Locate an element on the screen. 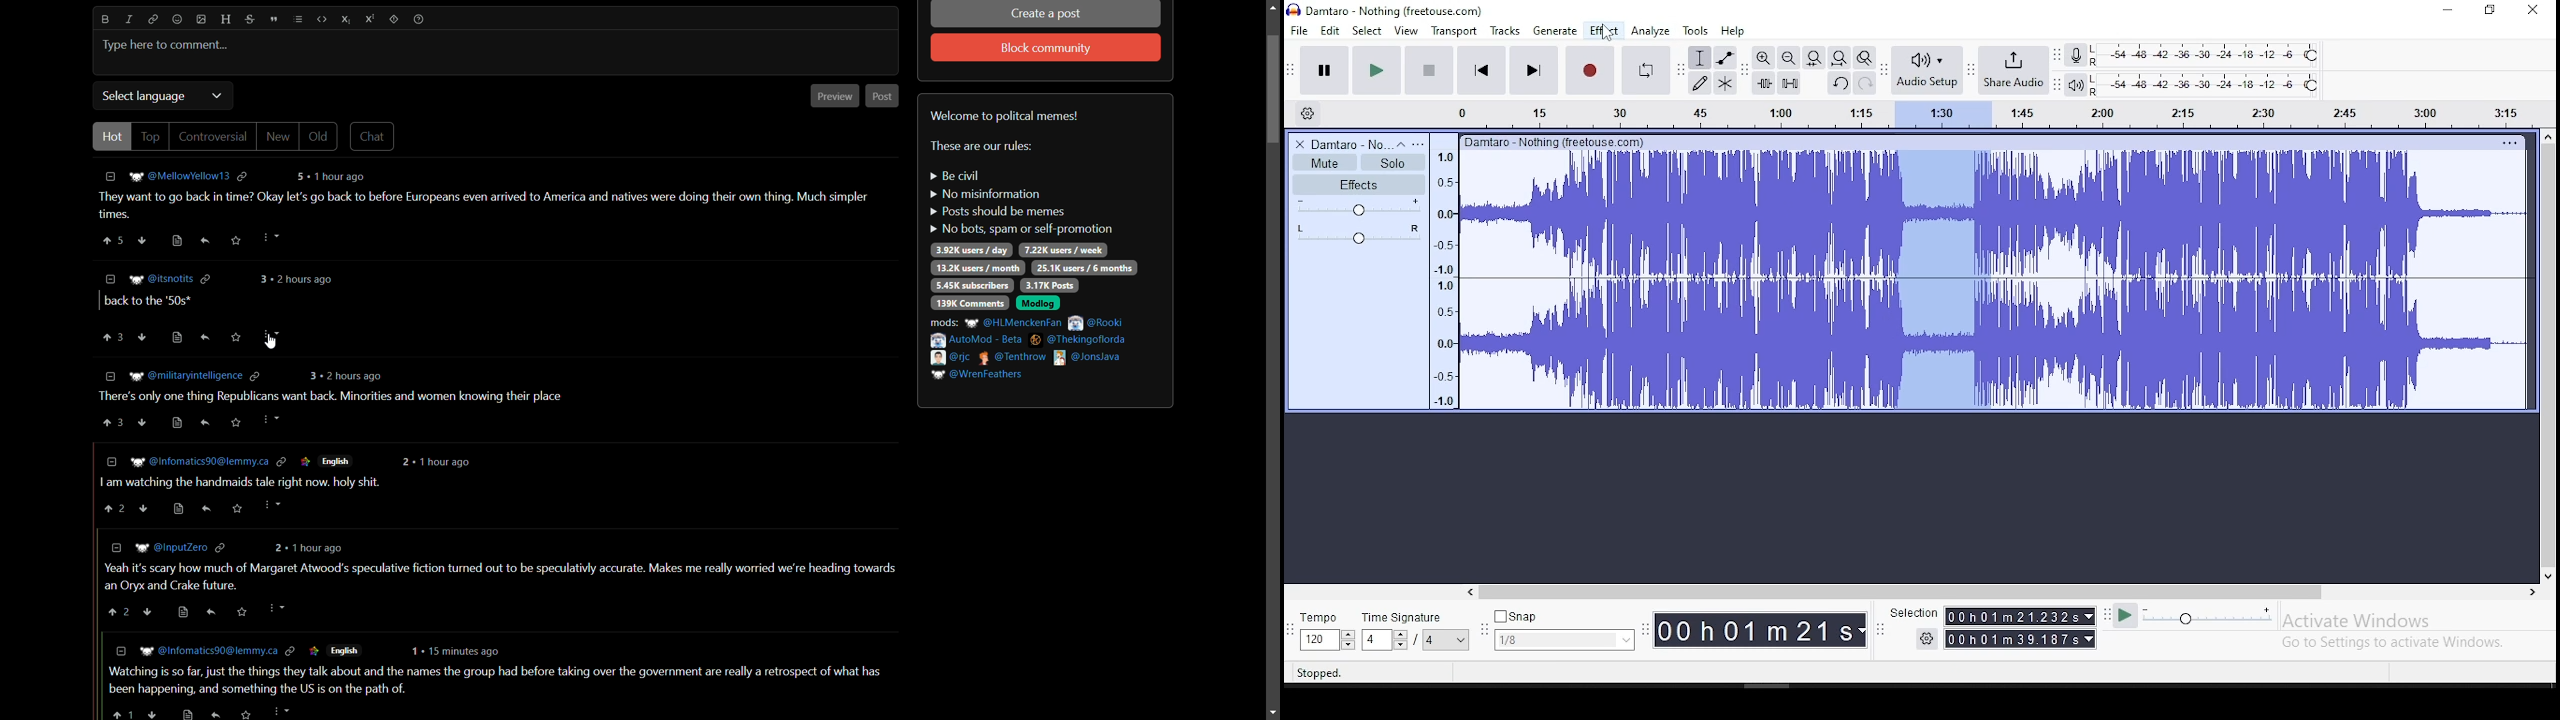 This screenshot has height=728, width=2576. skip to start is located at coordinates (1482, 69).